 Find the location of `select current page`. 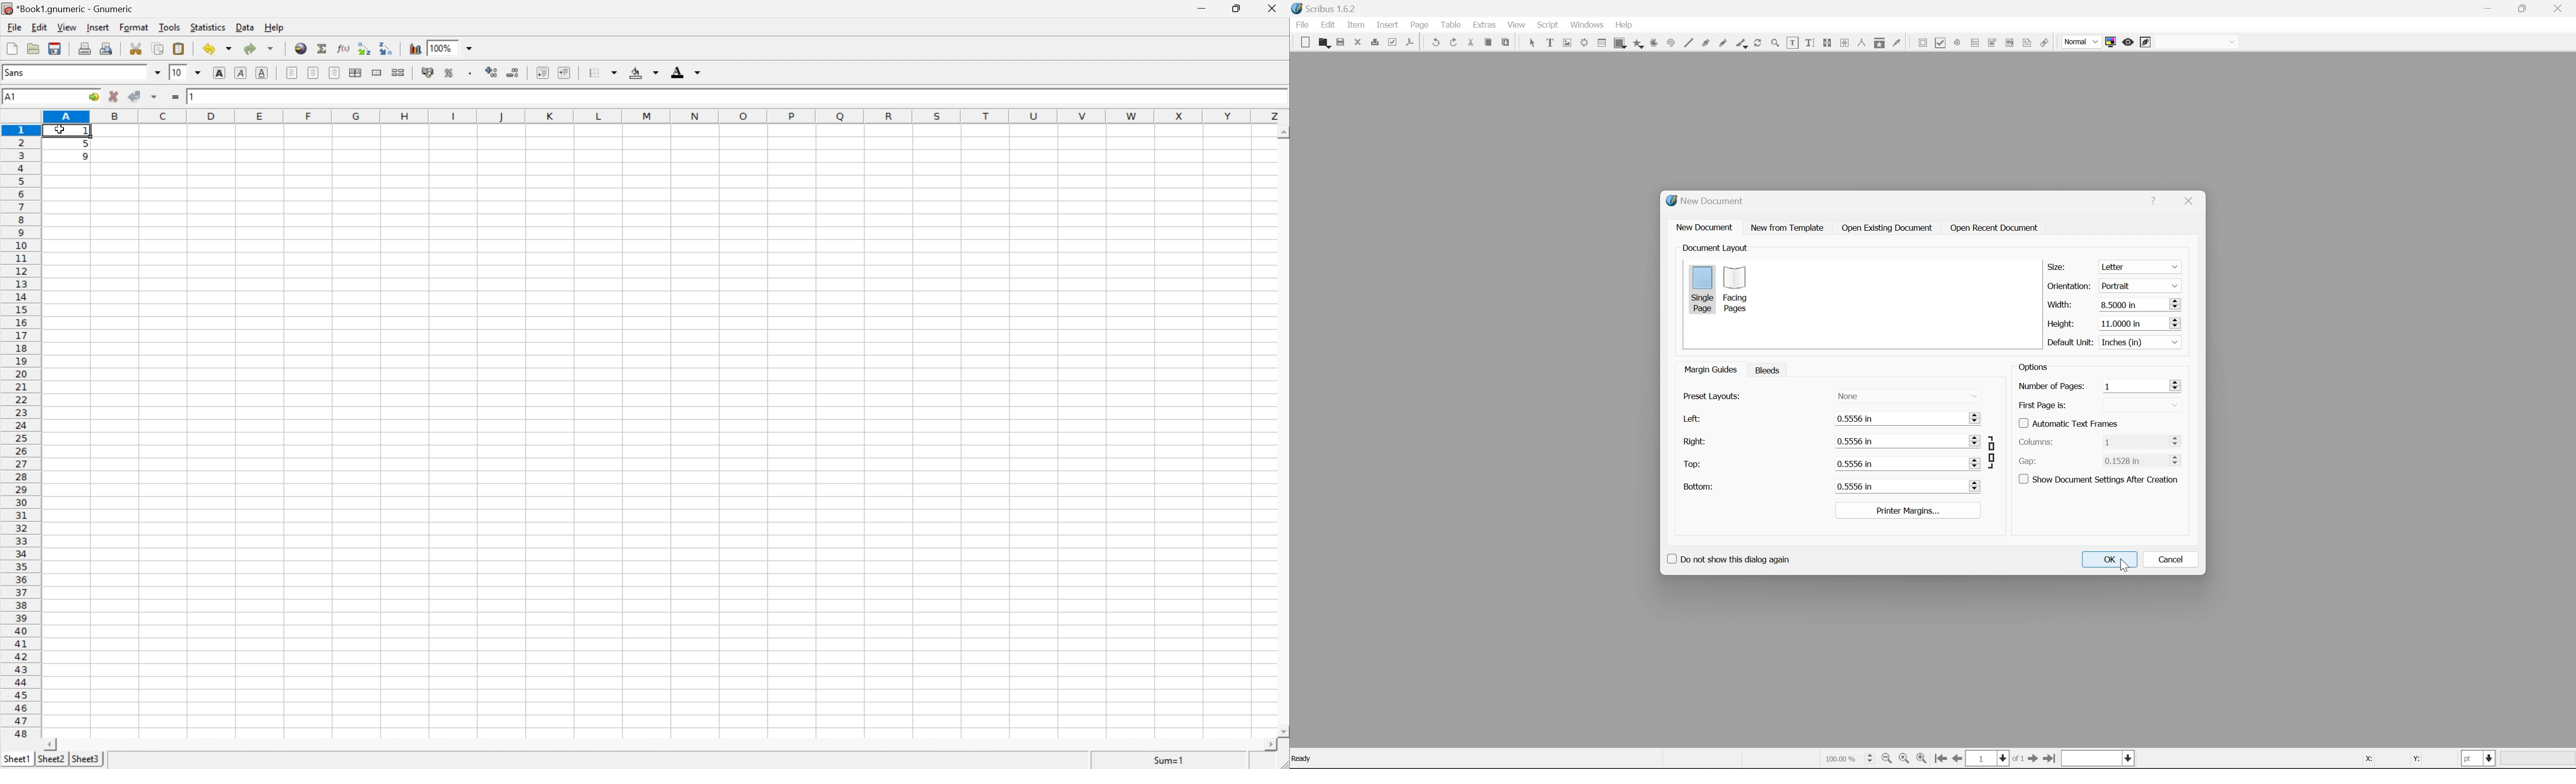

select current page is located at coordinates (1993, 759).